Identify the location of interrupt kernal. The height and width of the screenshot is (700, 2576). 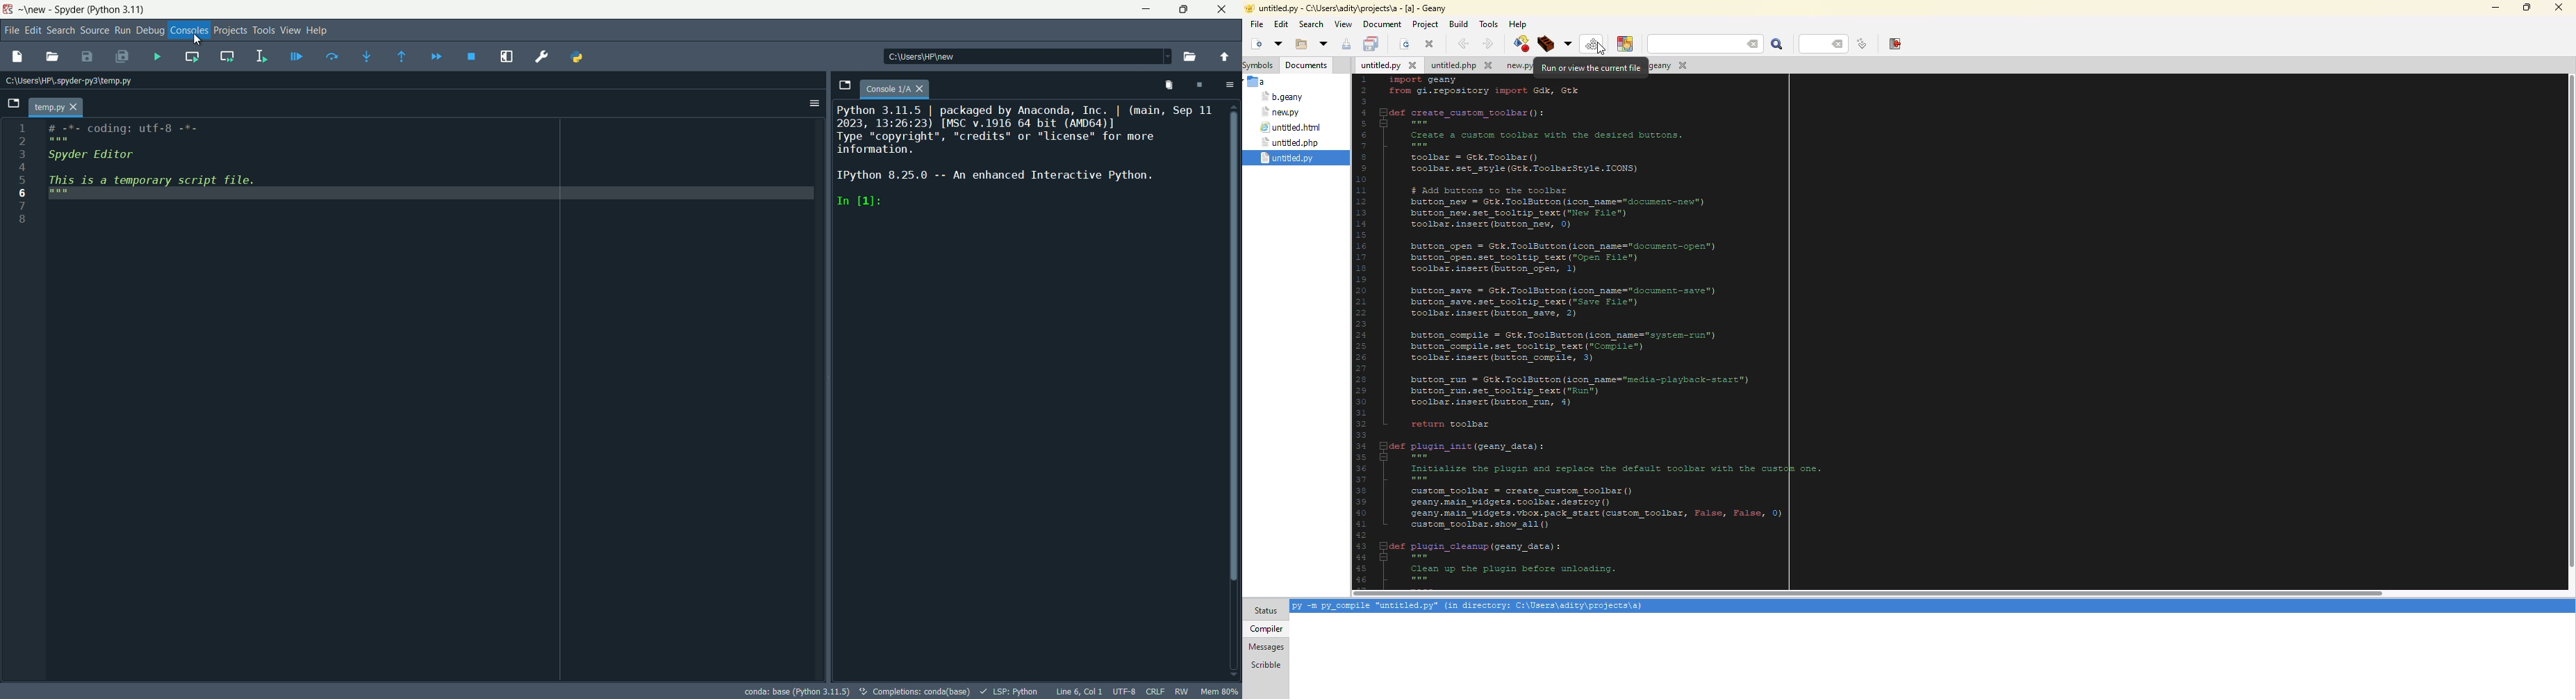
(1200, 84).